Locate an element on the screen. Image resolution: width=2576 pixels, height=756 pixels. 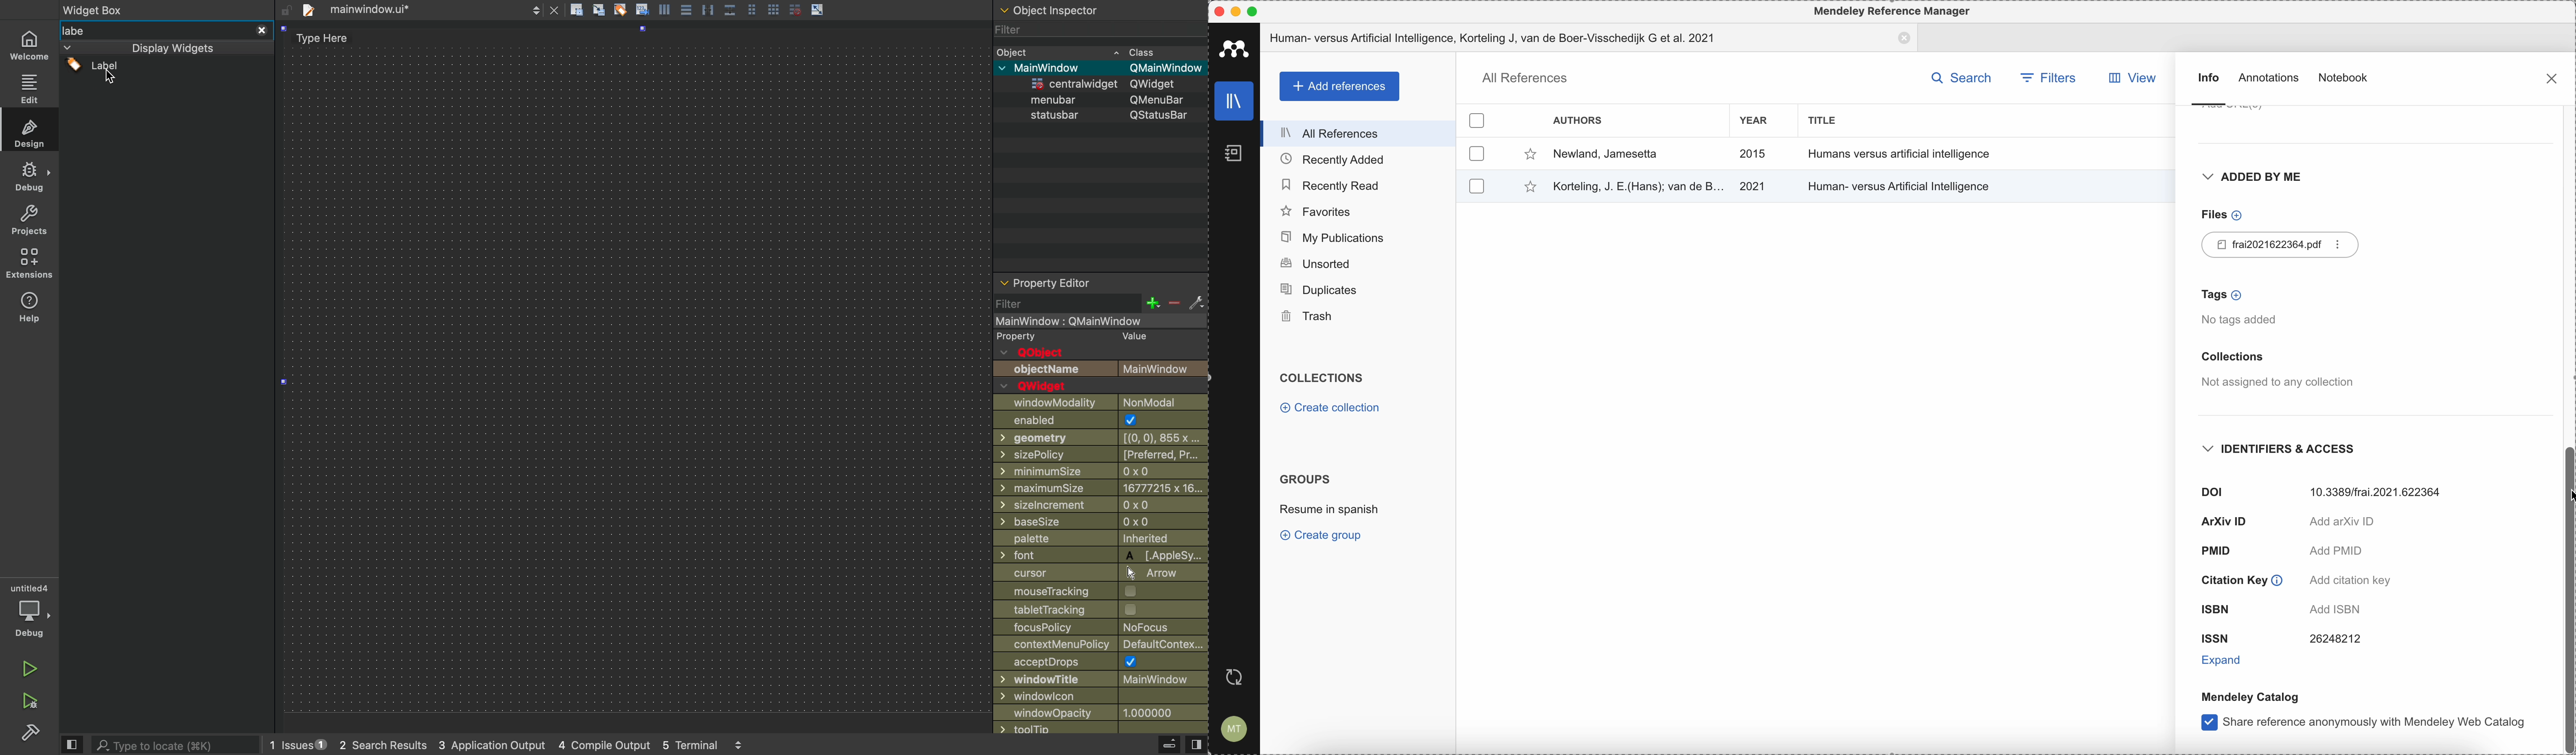
library is located at coordinates (1230, 101).